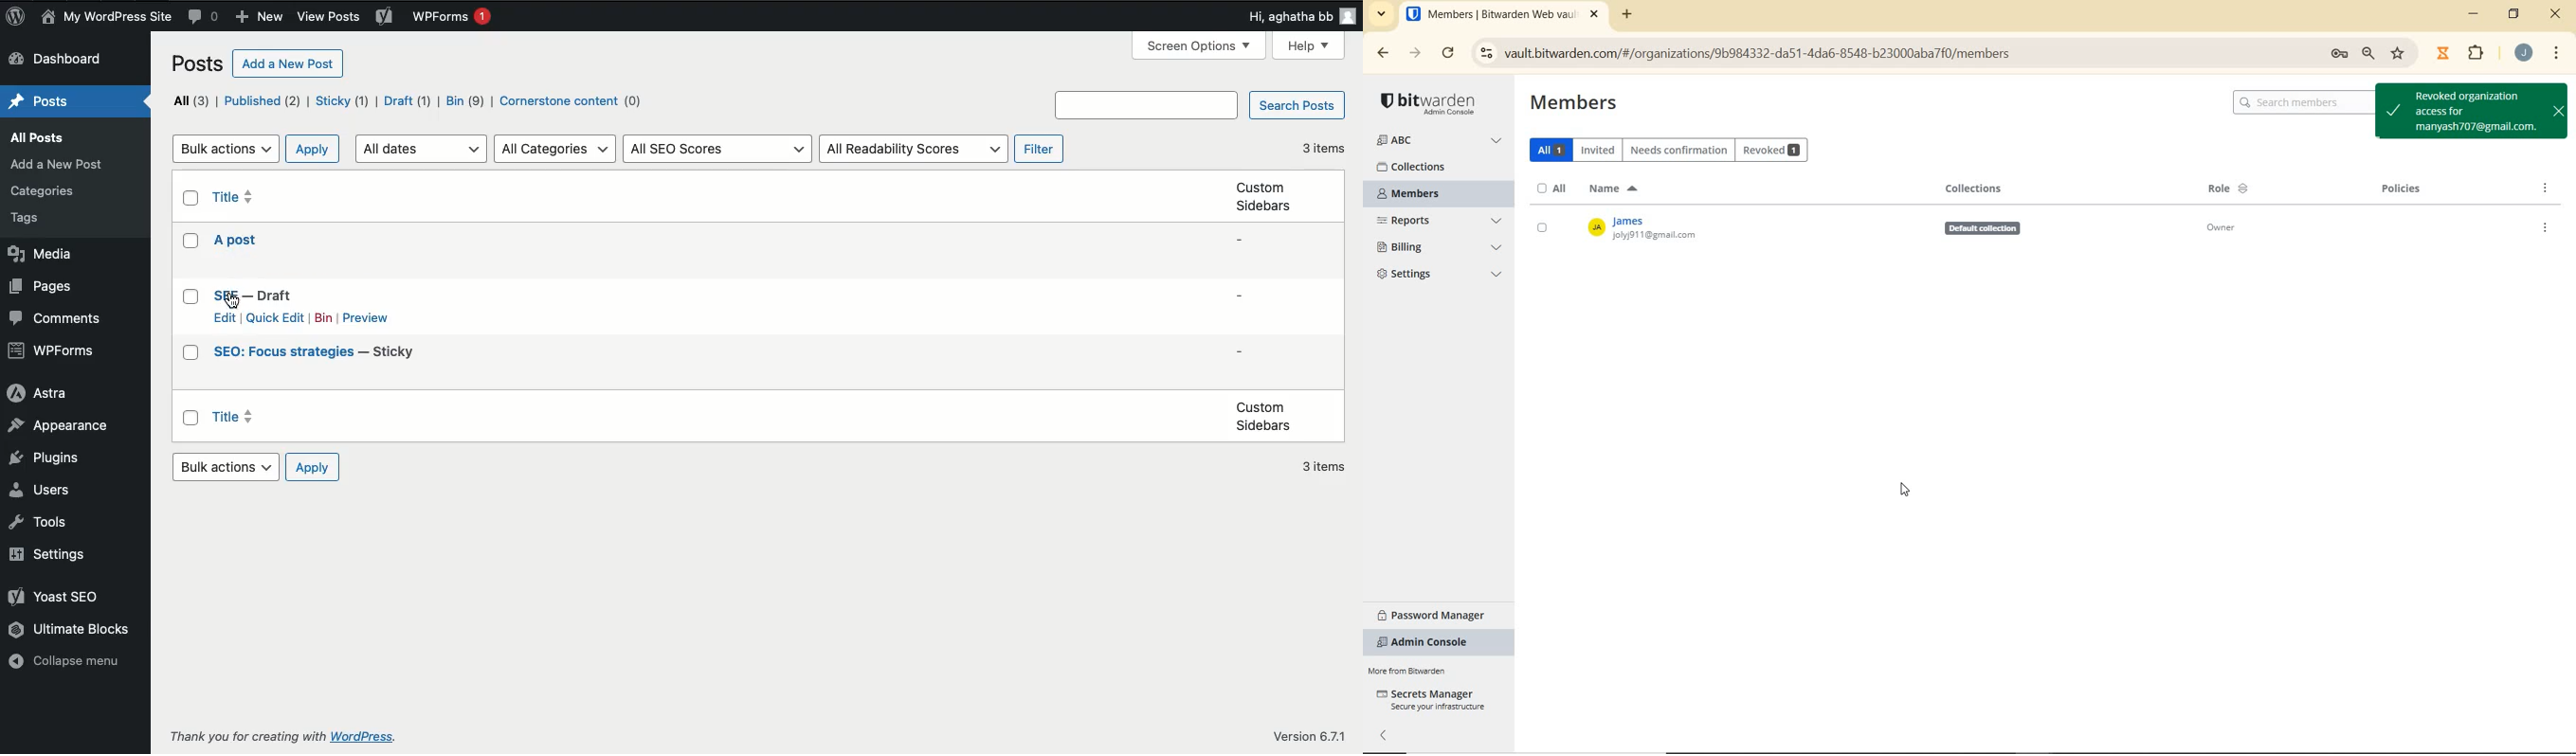 Image resolution: width=2576 pixels, height=756 pixels. Describe the element at coordinates (33, 218) in the screenshot. I see `Tags` at that location.